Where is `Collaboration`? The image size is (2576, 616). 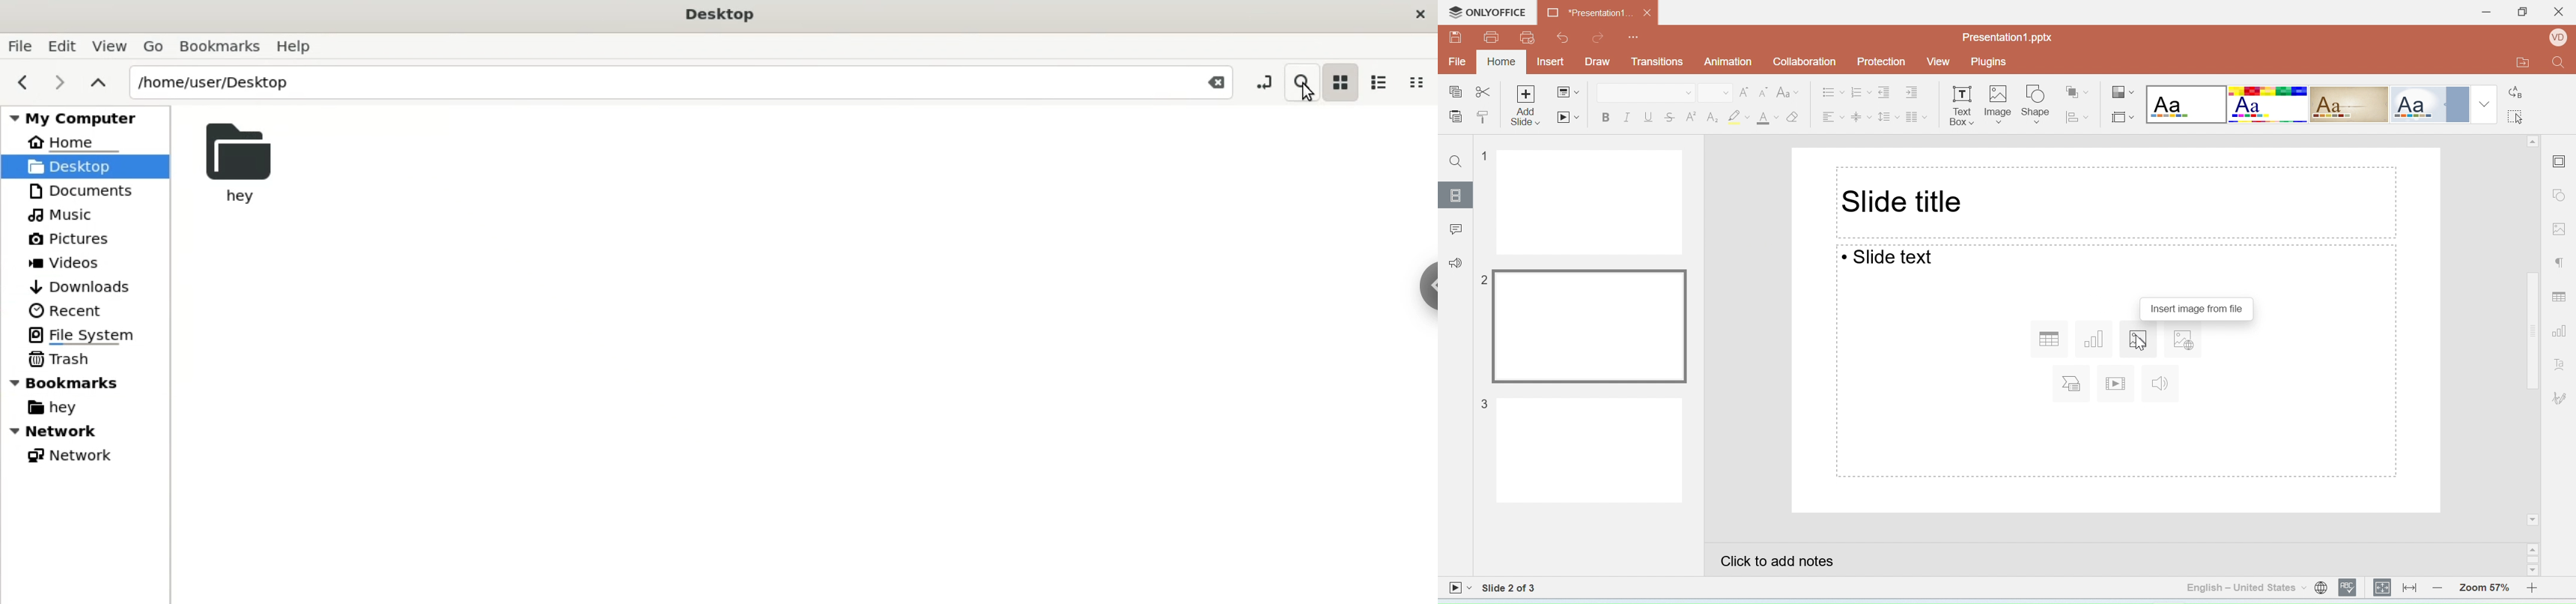
Collaboration is located at coordinates (1809, 63).